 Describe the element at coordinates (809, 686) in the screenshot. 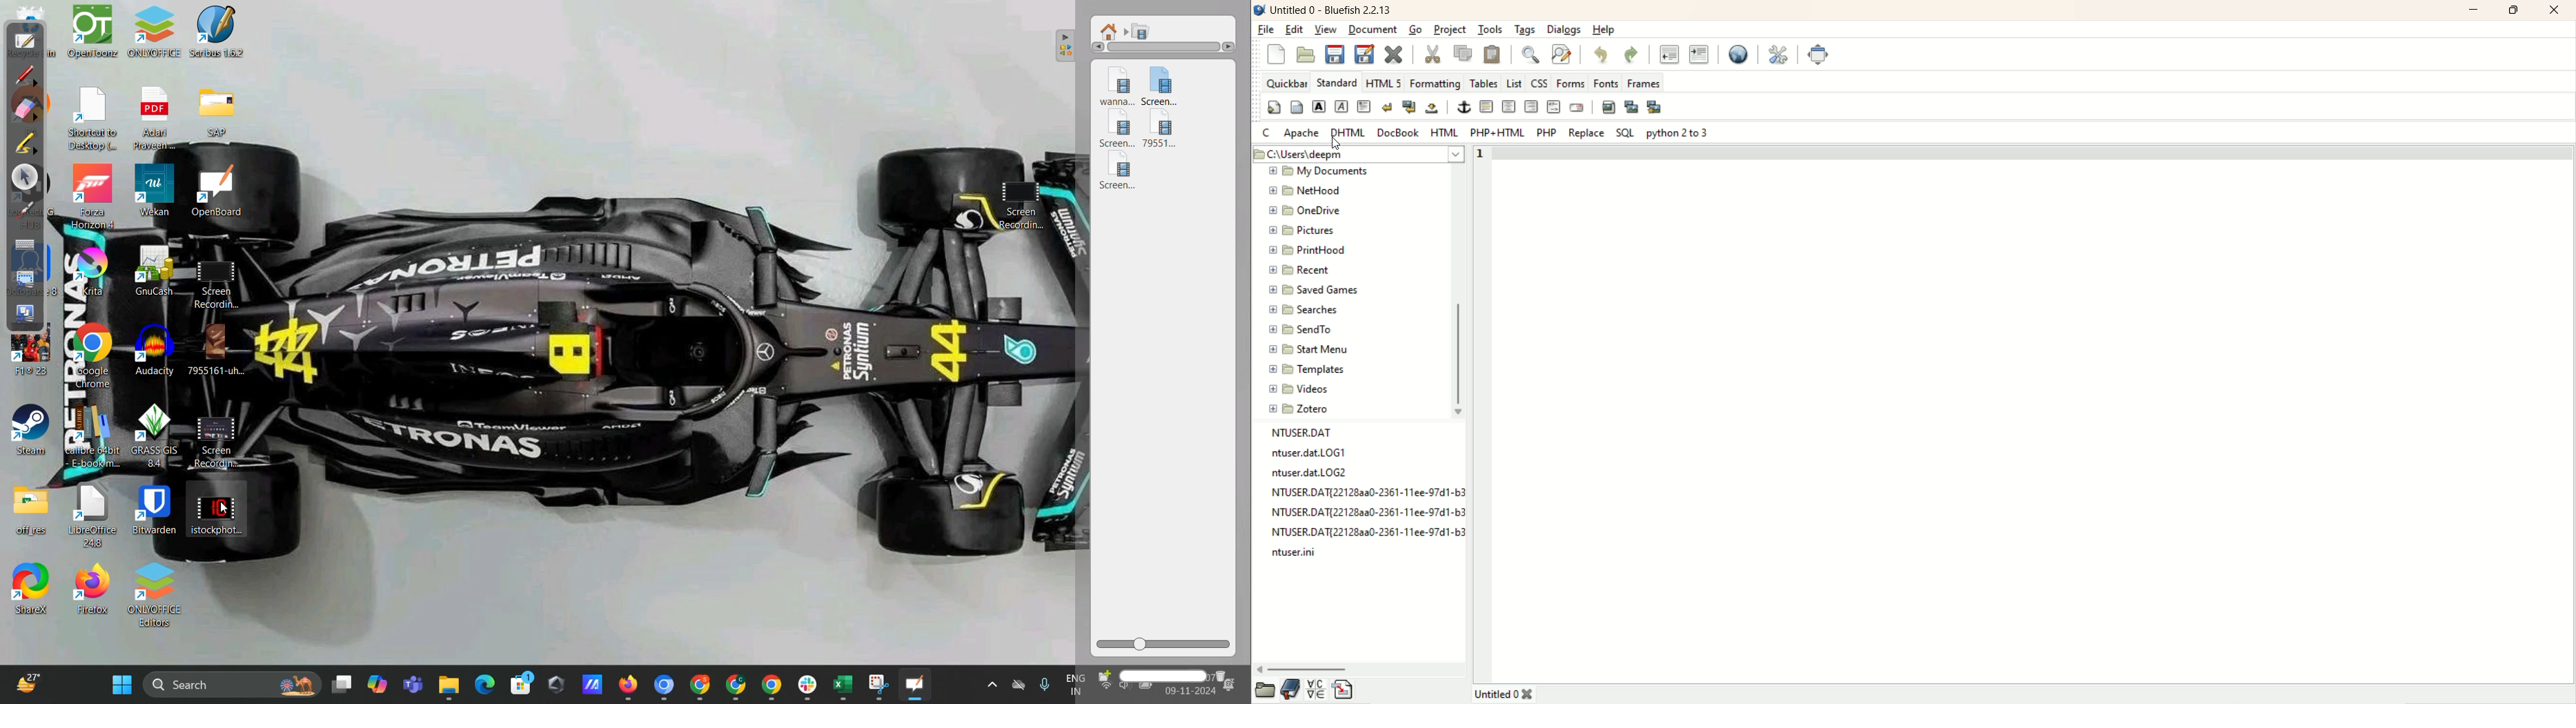

I see `minimized slack` at that location.